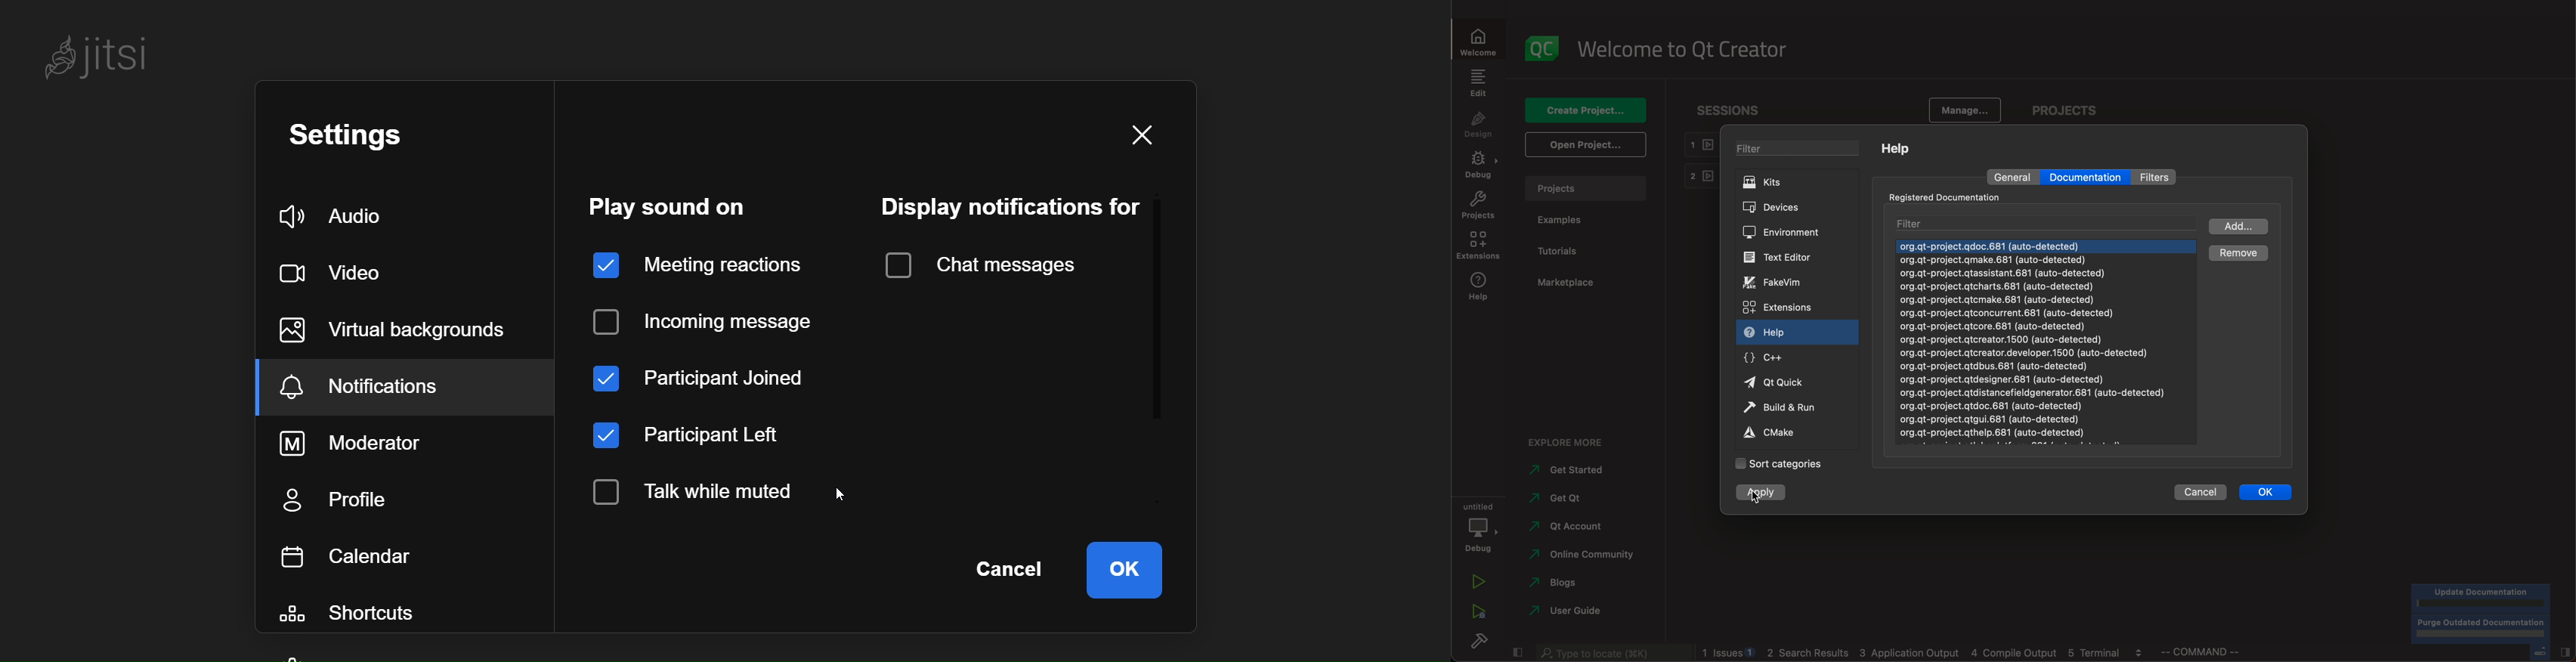 The image size is (2576, 672). What do you see at coordinates (706, 373) in the screenshot?
I see `participant joined` at bounding box center [706, 373].